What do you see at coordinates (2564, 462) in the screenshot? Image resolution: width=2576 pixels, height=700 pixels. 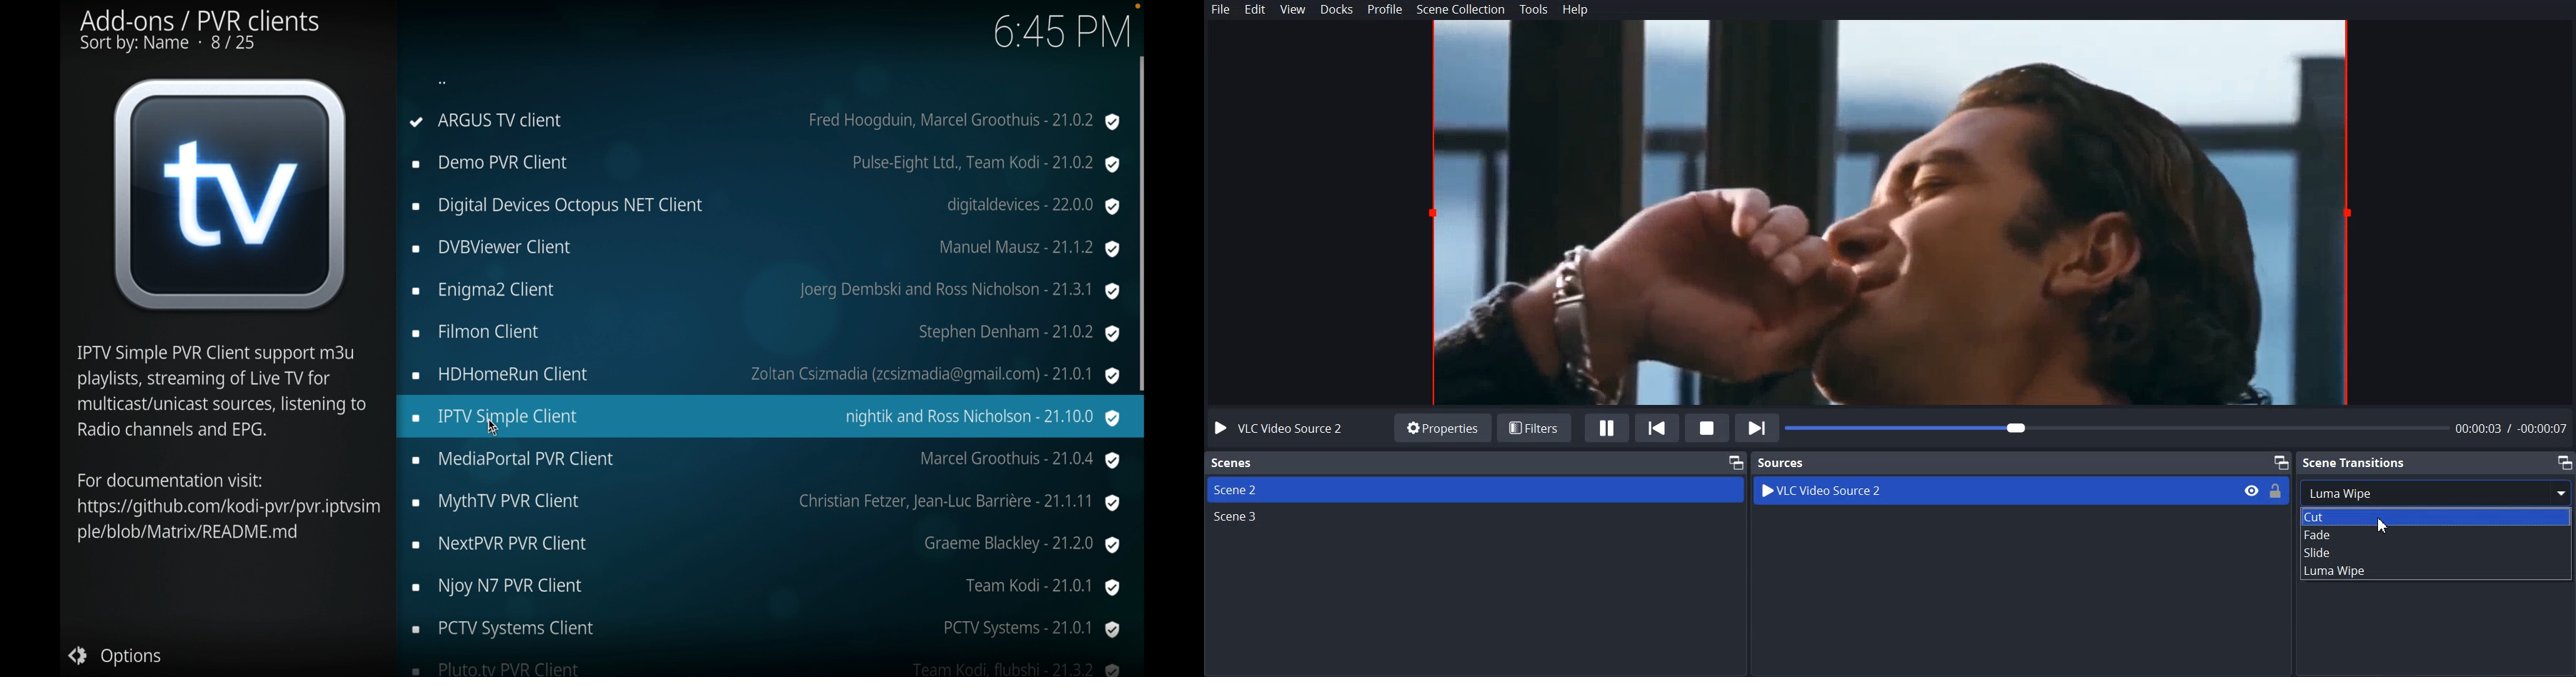 I see `Maximize window` at bounding box center [2564, 462].